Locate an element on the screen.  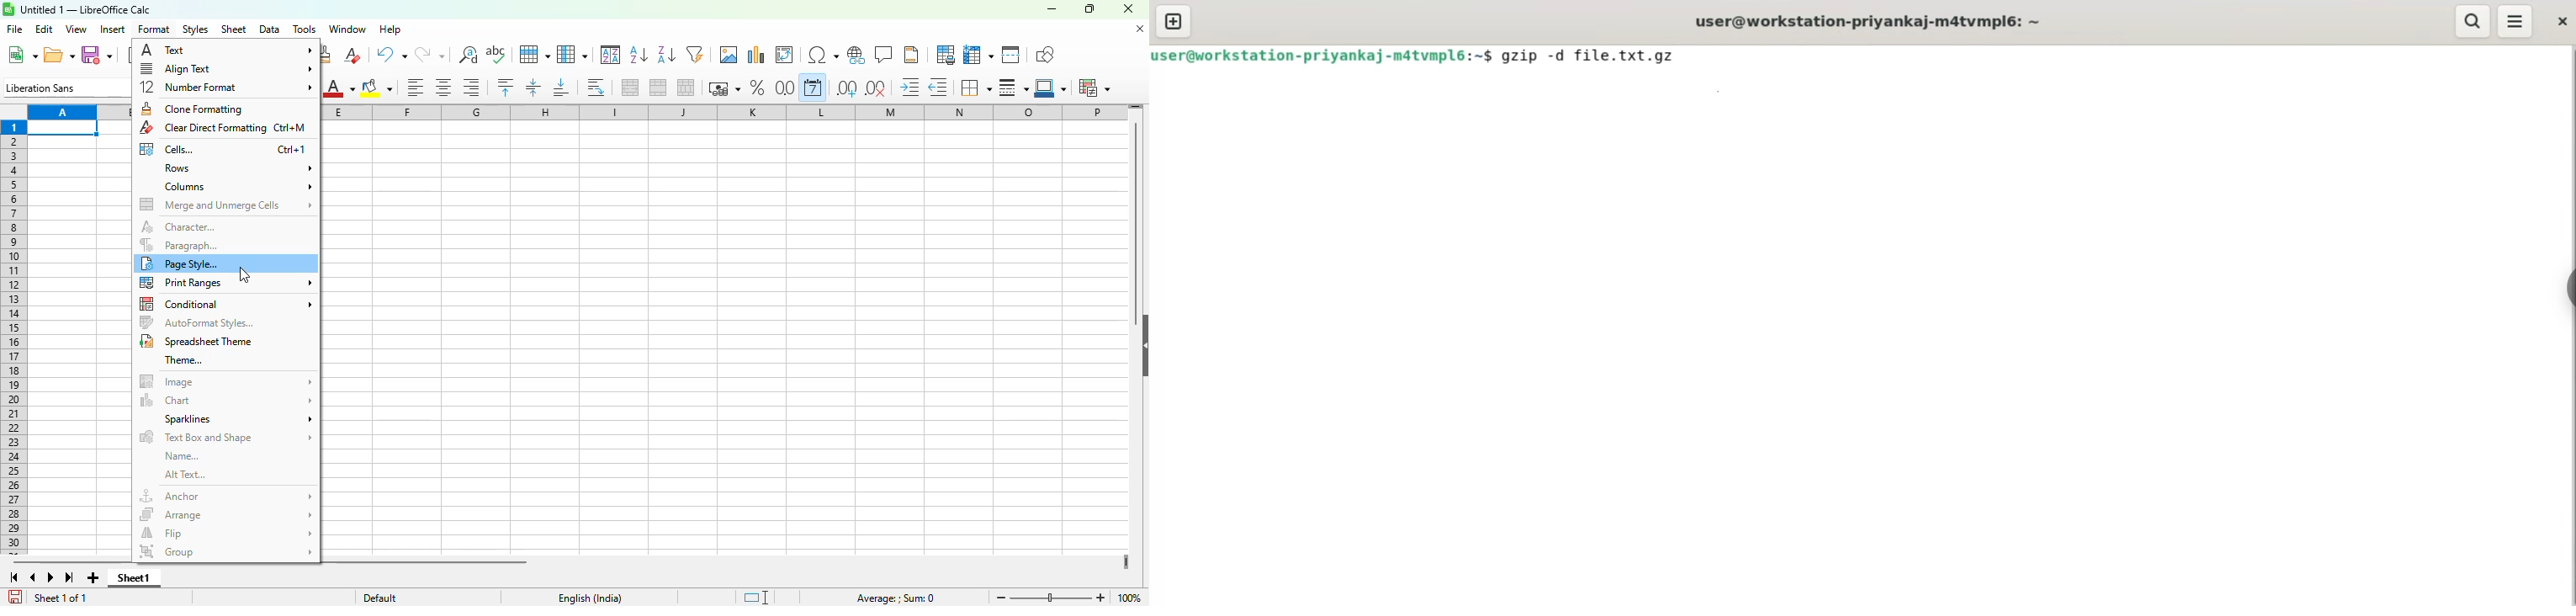
scroll to first sheet is located at coordinates (13, 578).